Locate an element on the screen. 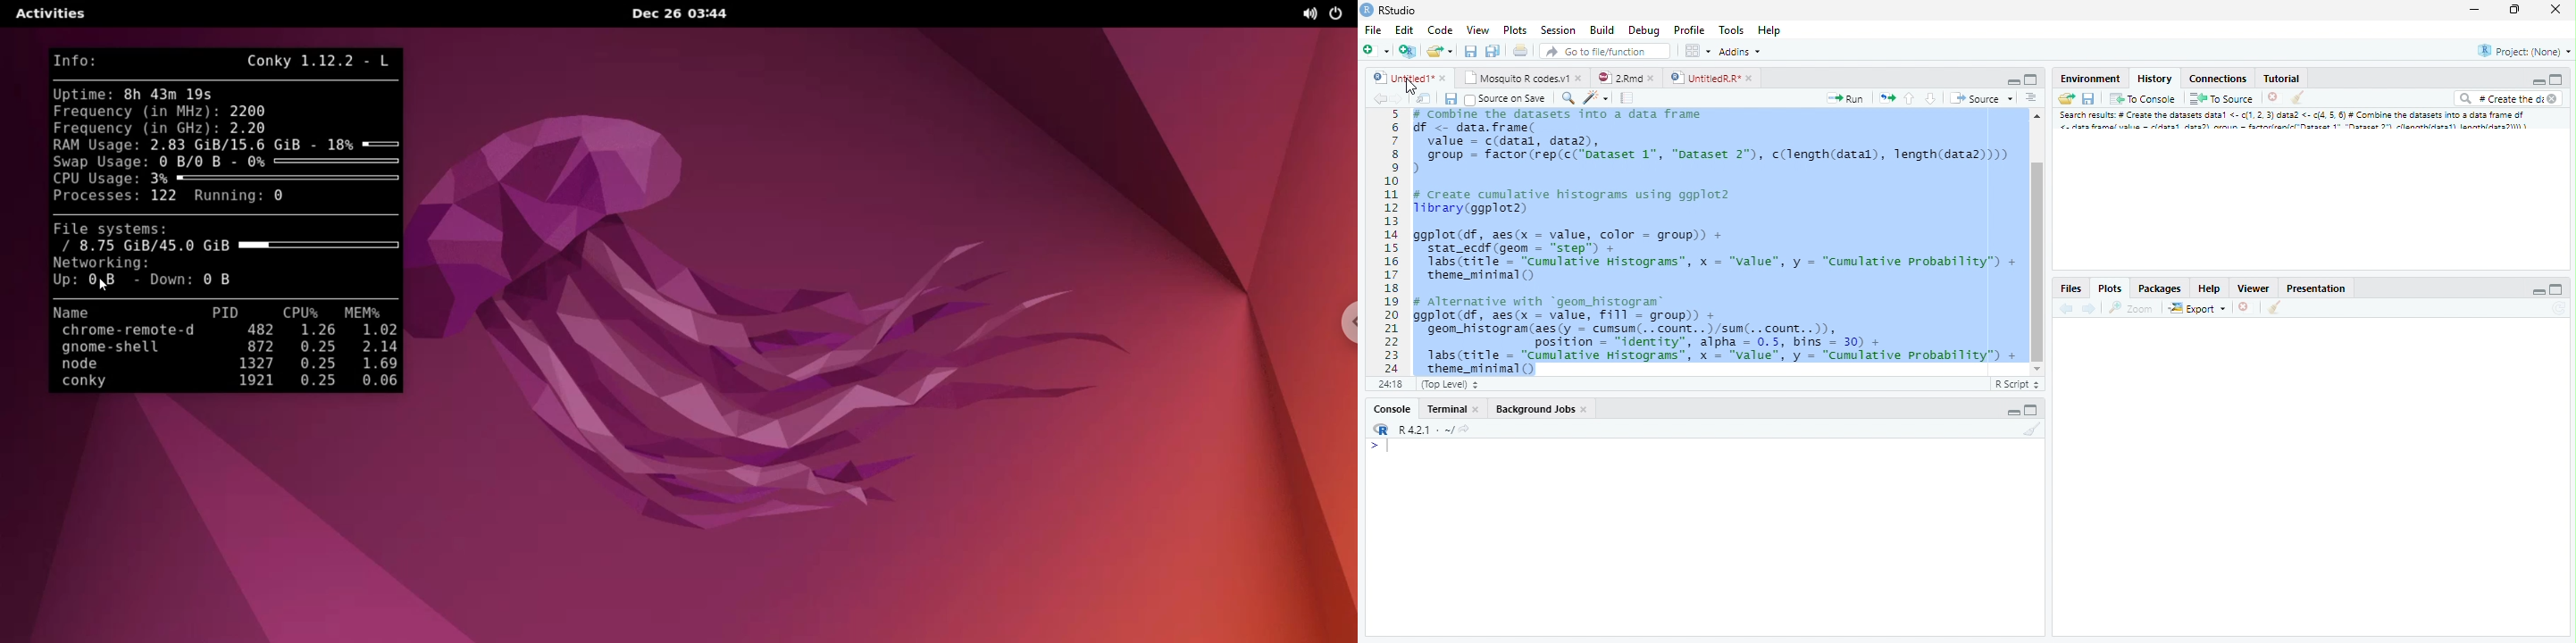 The height and width of the screenshot is (644, 2576). Delete is located at coordinates (2273, 97).